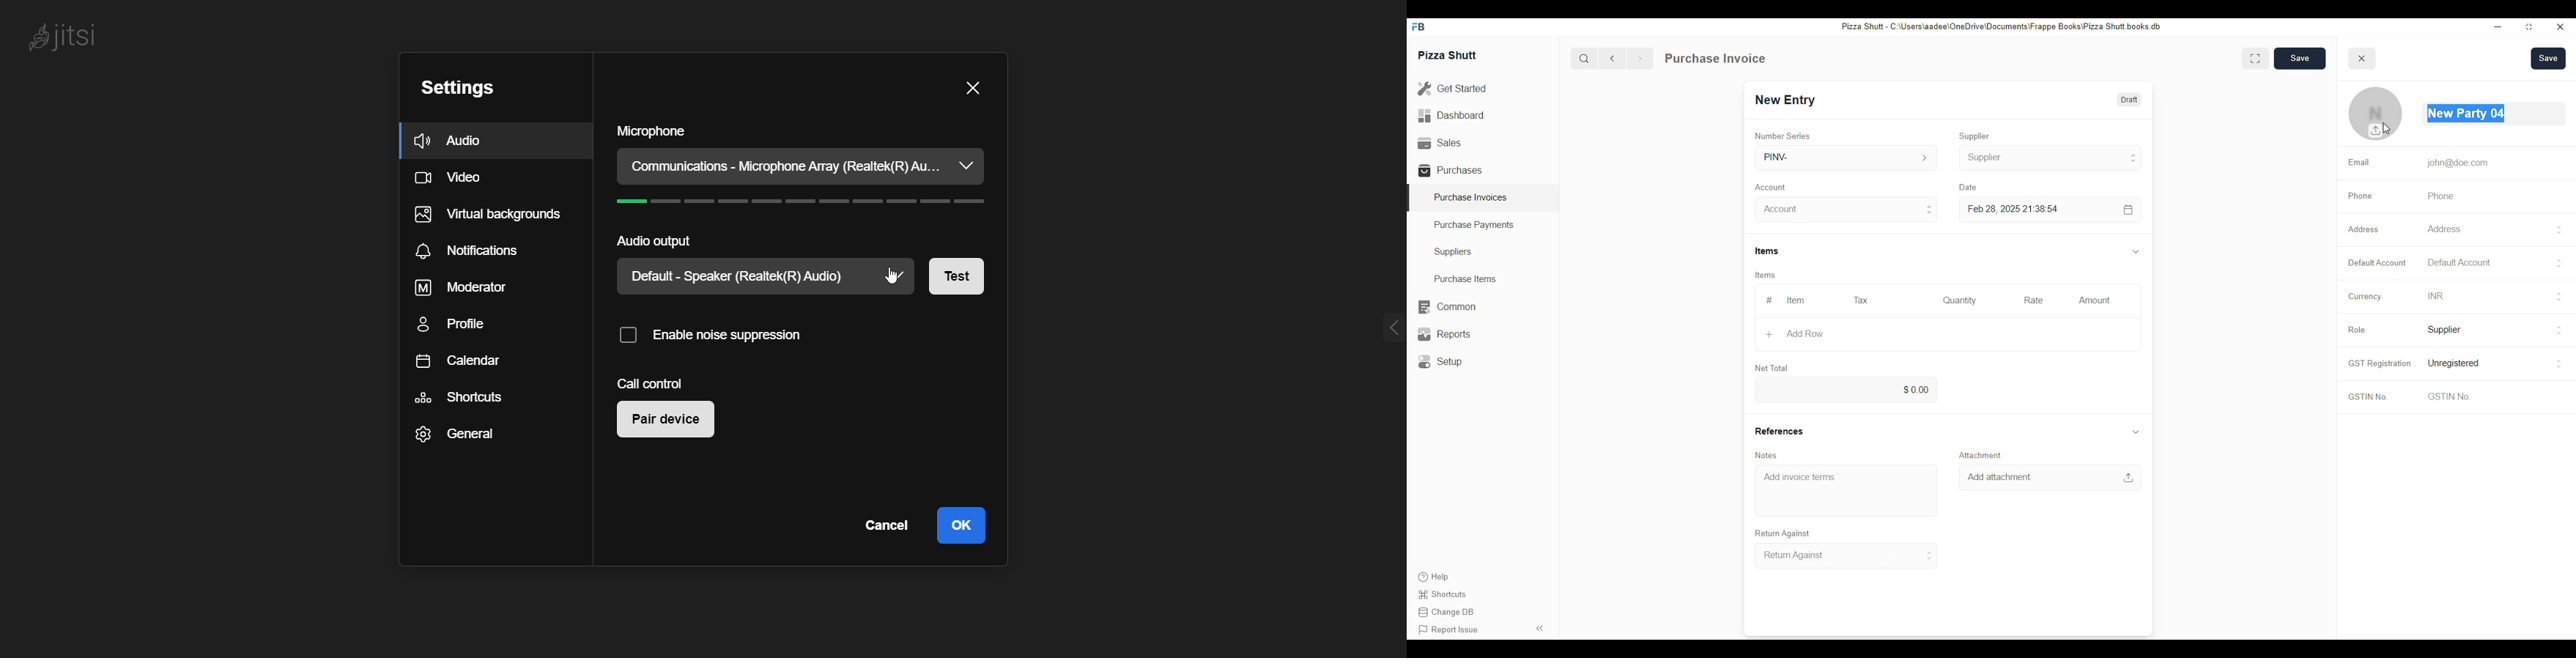 The image size is (2576, 672). What do you see at coordinates (1959, 300) in the screenshot?
I see `Quantity` at bounding box center [1959, 300].